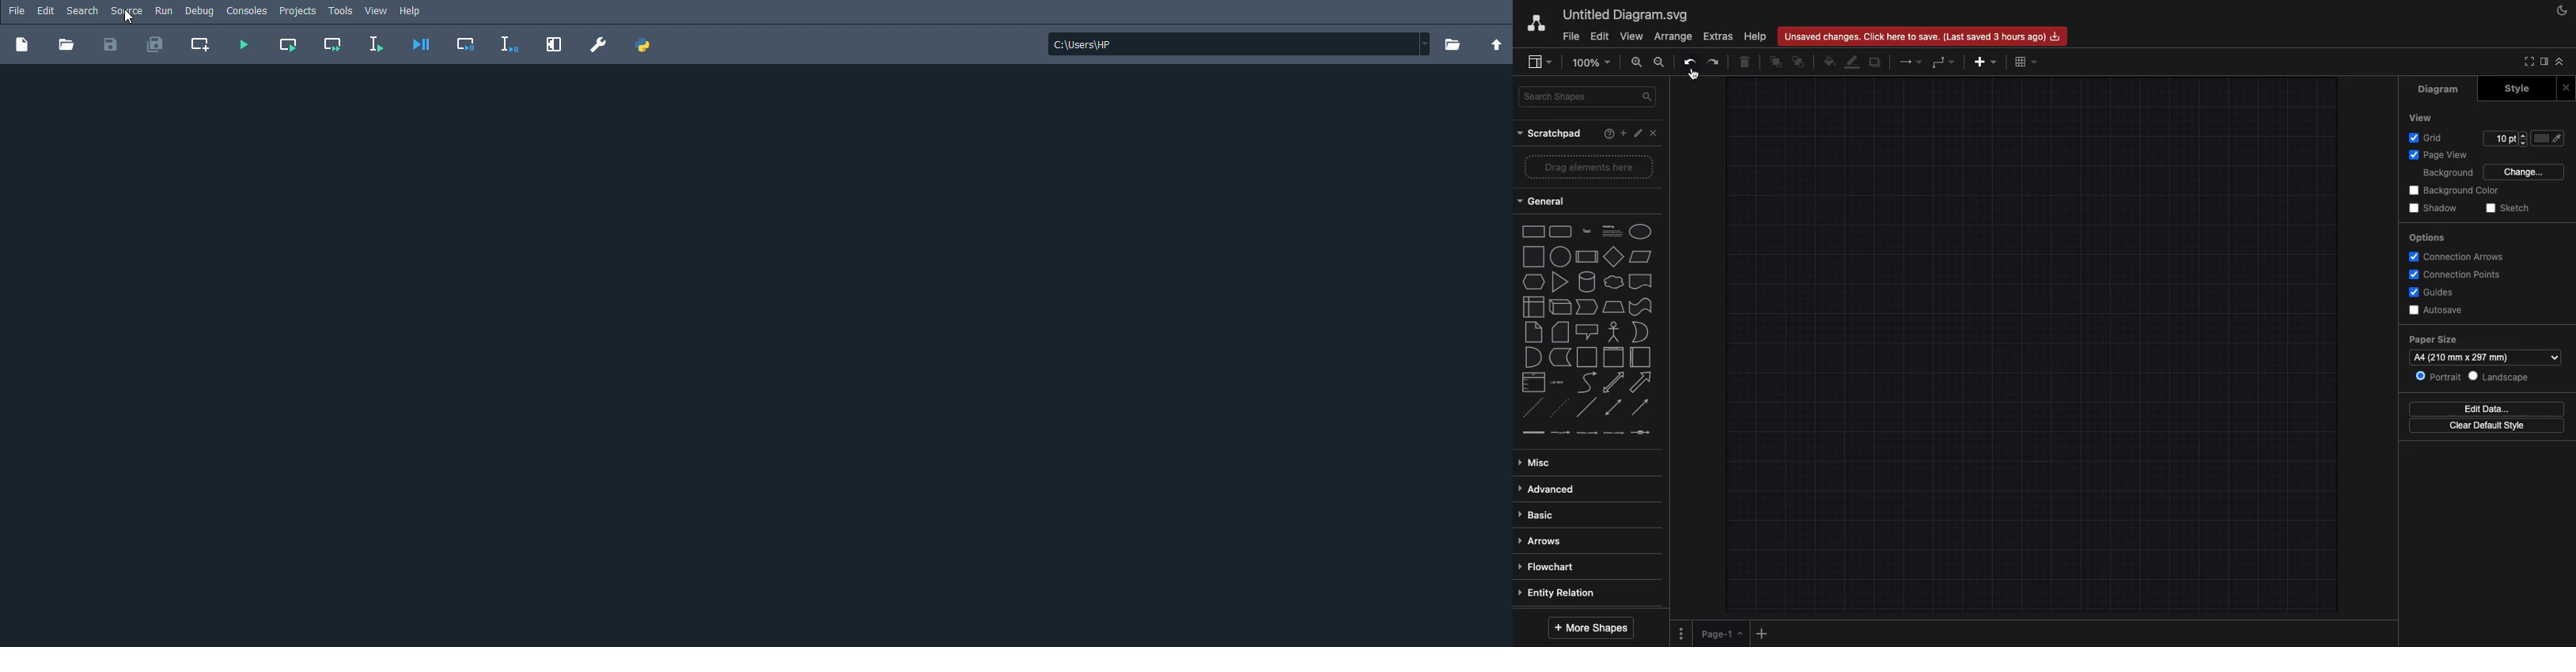 This screenshot has width=2576, height=672. What do you see at coordinates (202, 12) in the screenshot?
I see `Debug` at bounding box center [202, 12].